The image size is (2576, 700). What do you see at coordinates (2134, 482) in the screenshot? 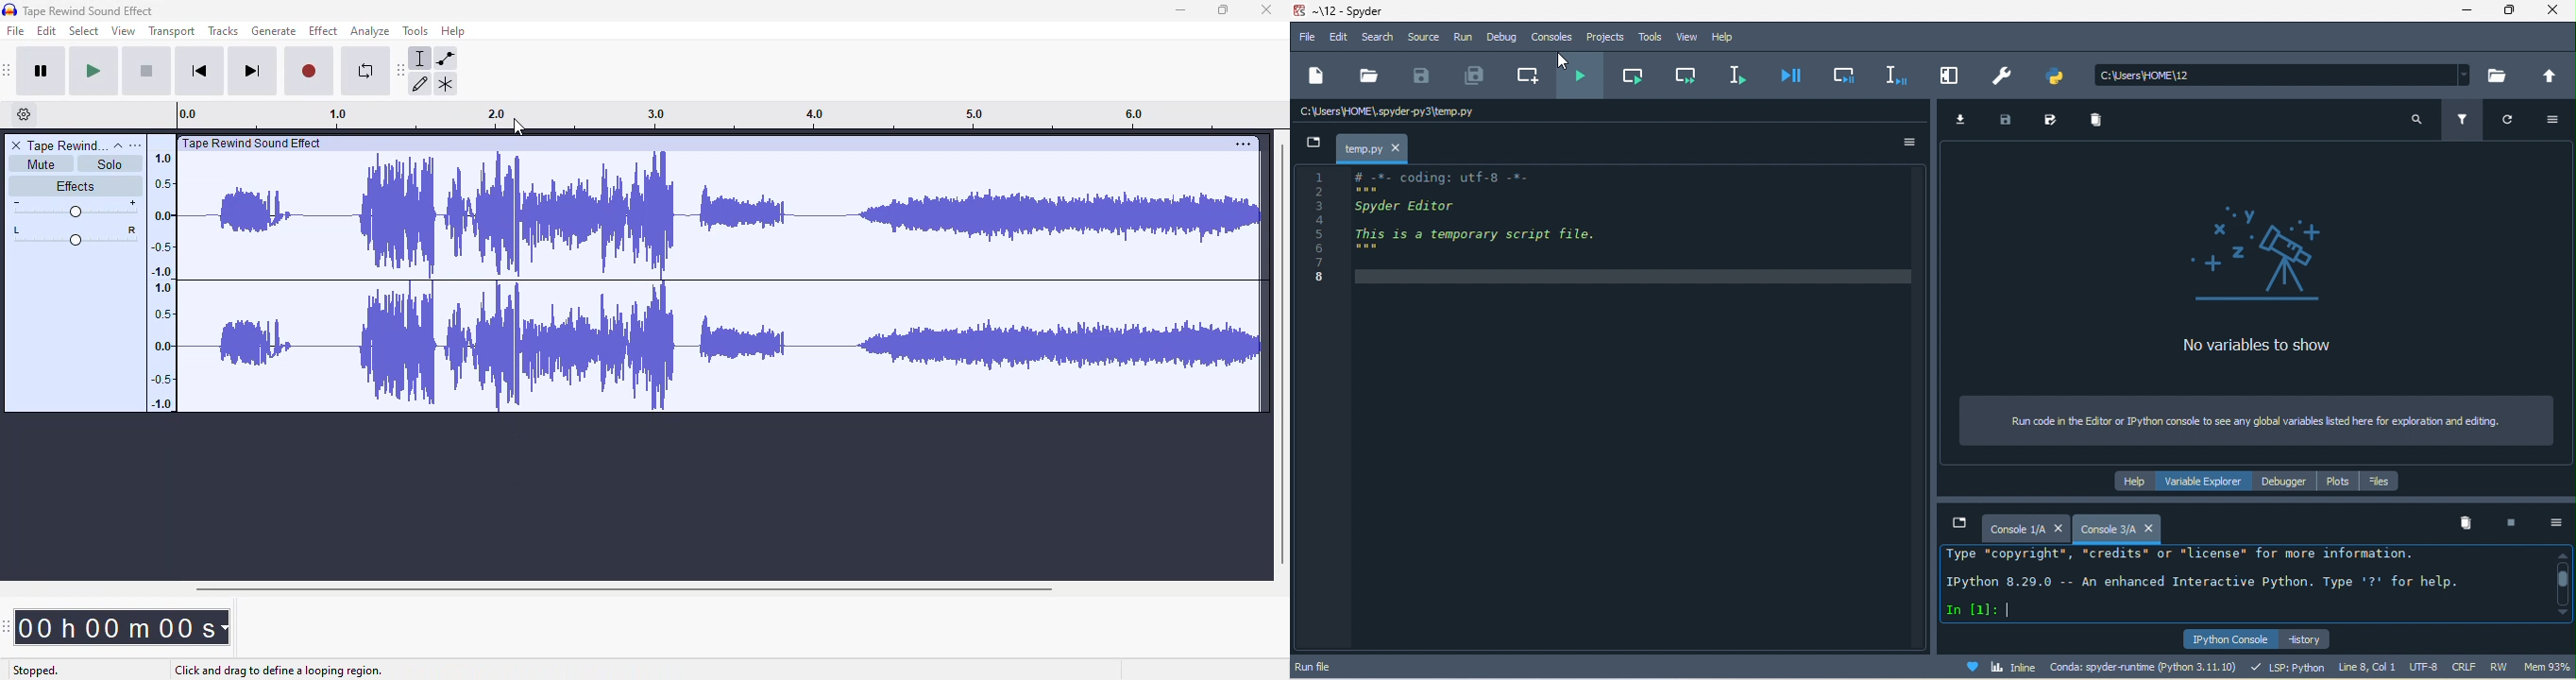
I see `help` at bounding box center [2134, 482].